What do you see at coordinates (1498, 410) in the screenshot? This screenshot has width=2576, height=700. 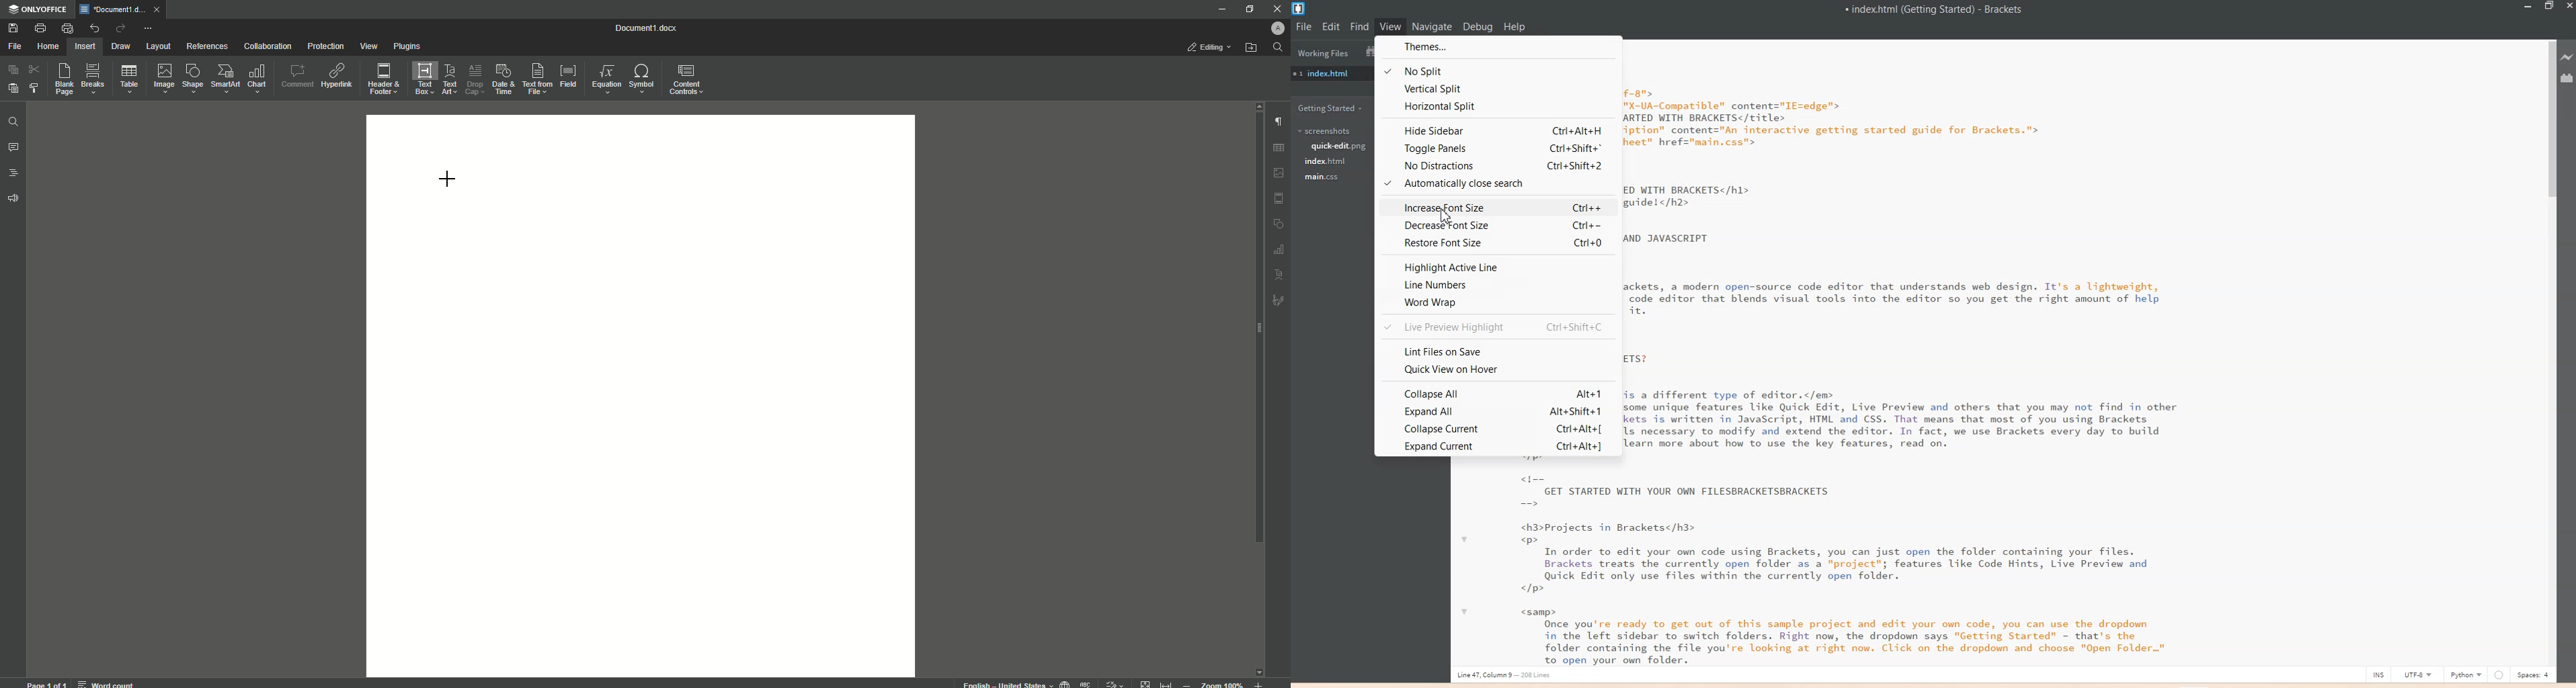 I see `Expand All` at bounding box center [1498, 410].